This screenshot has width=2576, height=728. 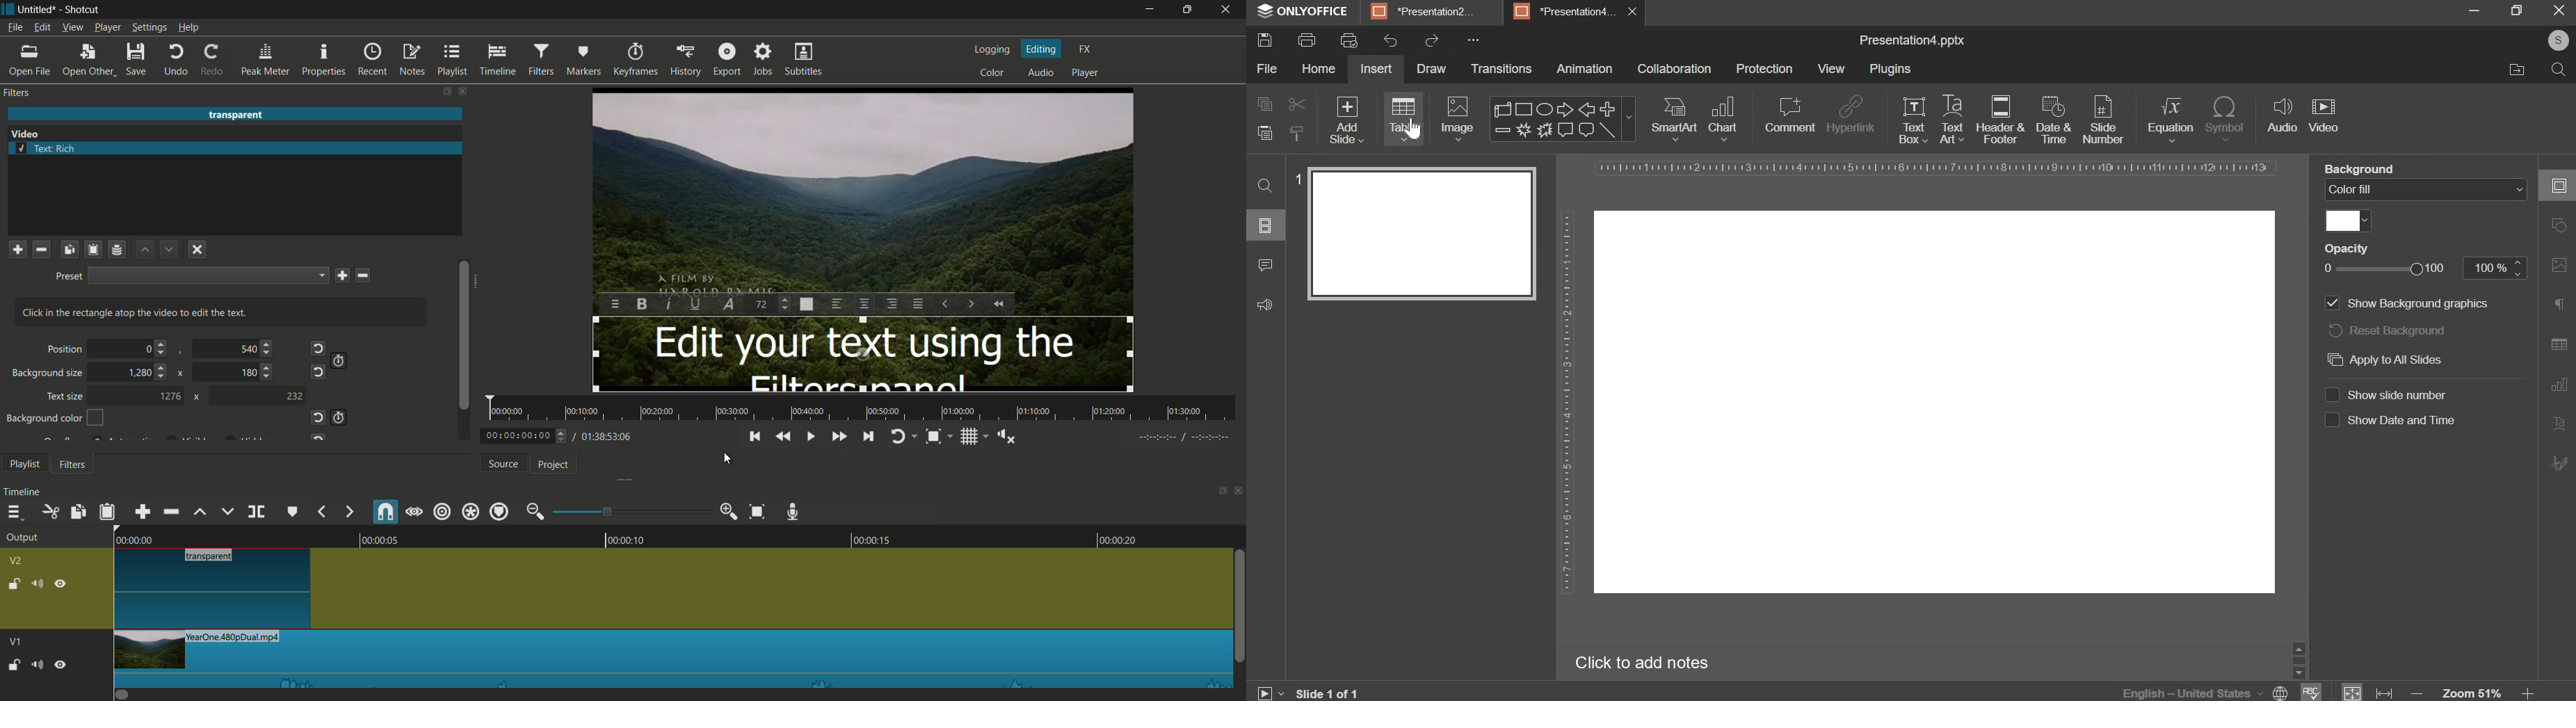 I want to click on tables, so click(x=1403, y=118).